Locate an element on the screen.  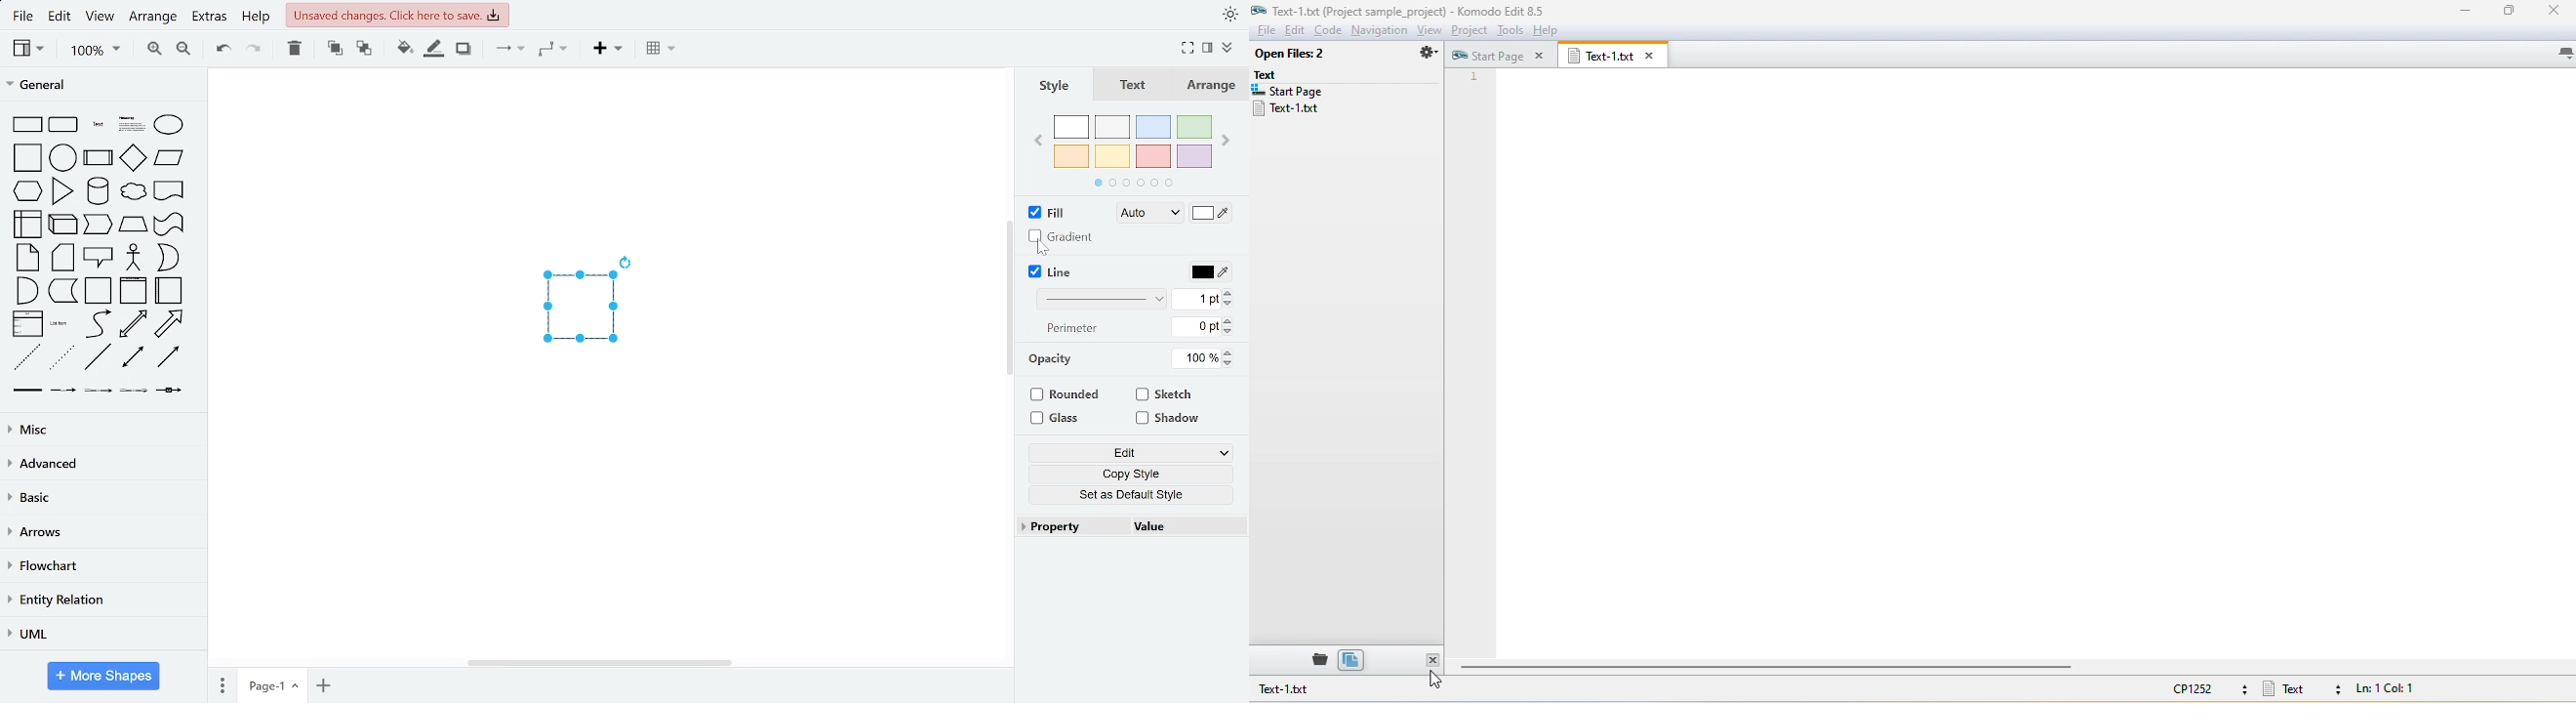
line style is located at coordinates (1103, 298).